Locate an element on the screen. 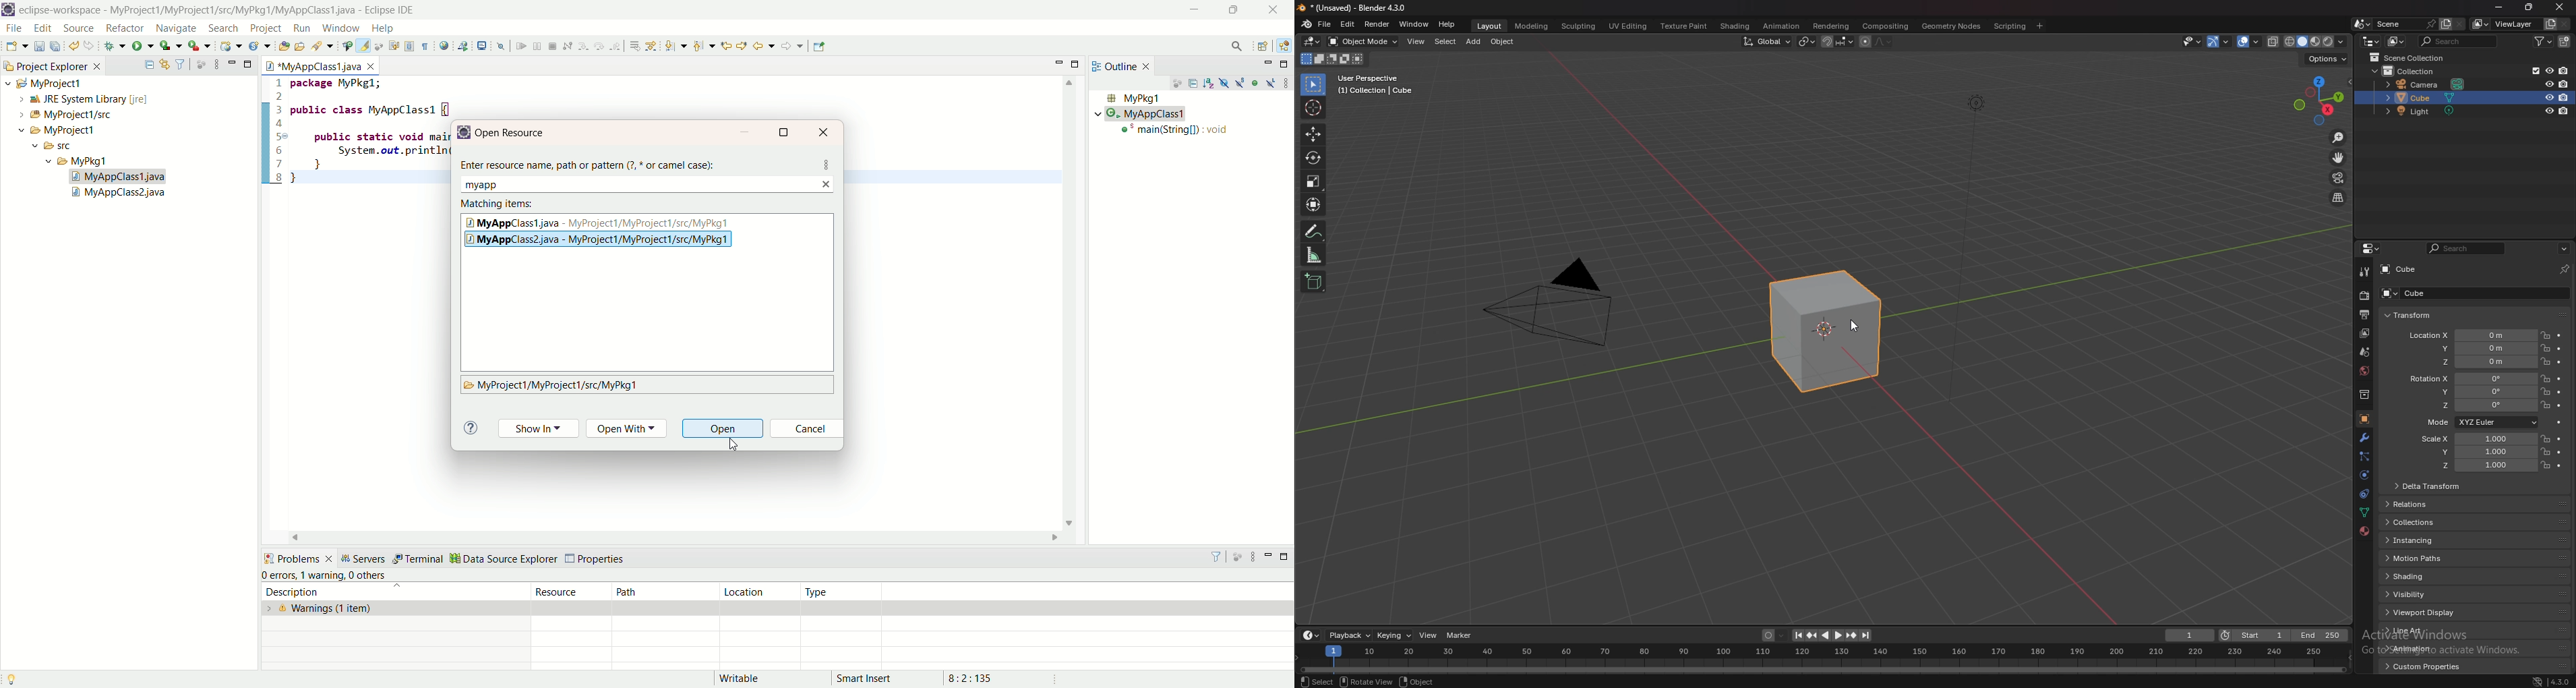 The height and width of the screenshot is (700, 2576). material is located at coordinates (2364, 530).